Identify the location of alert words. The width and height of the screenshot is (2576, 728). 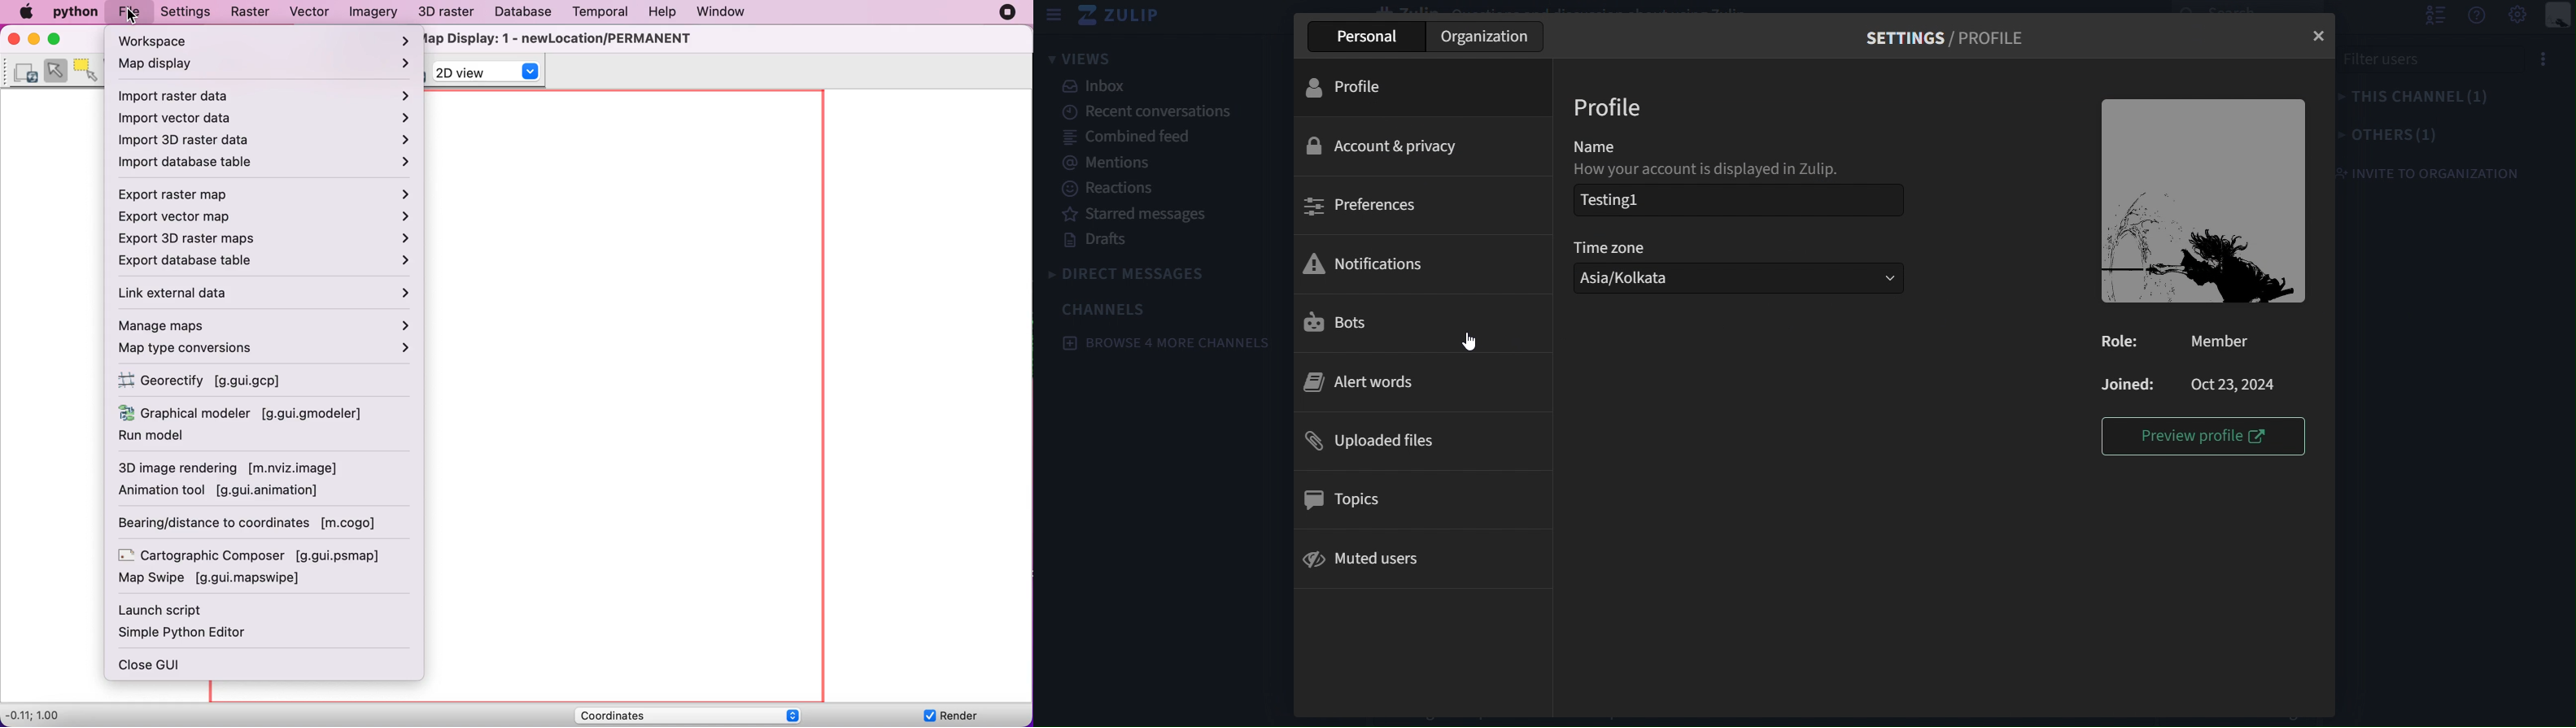
(1415, 381).